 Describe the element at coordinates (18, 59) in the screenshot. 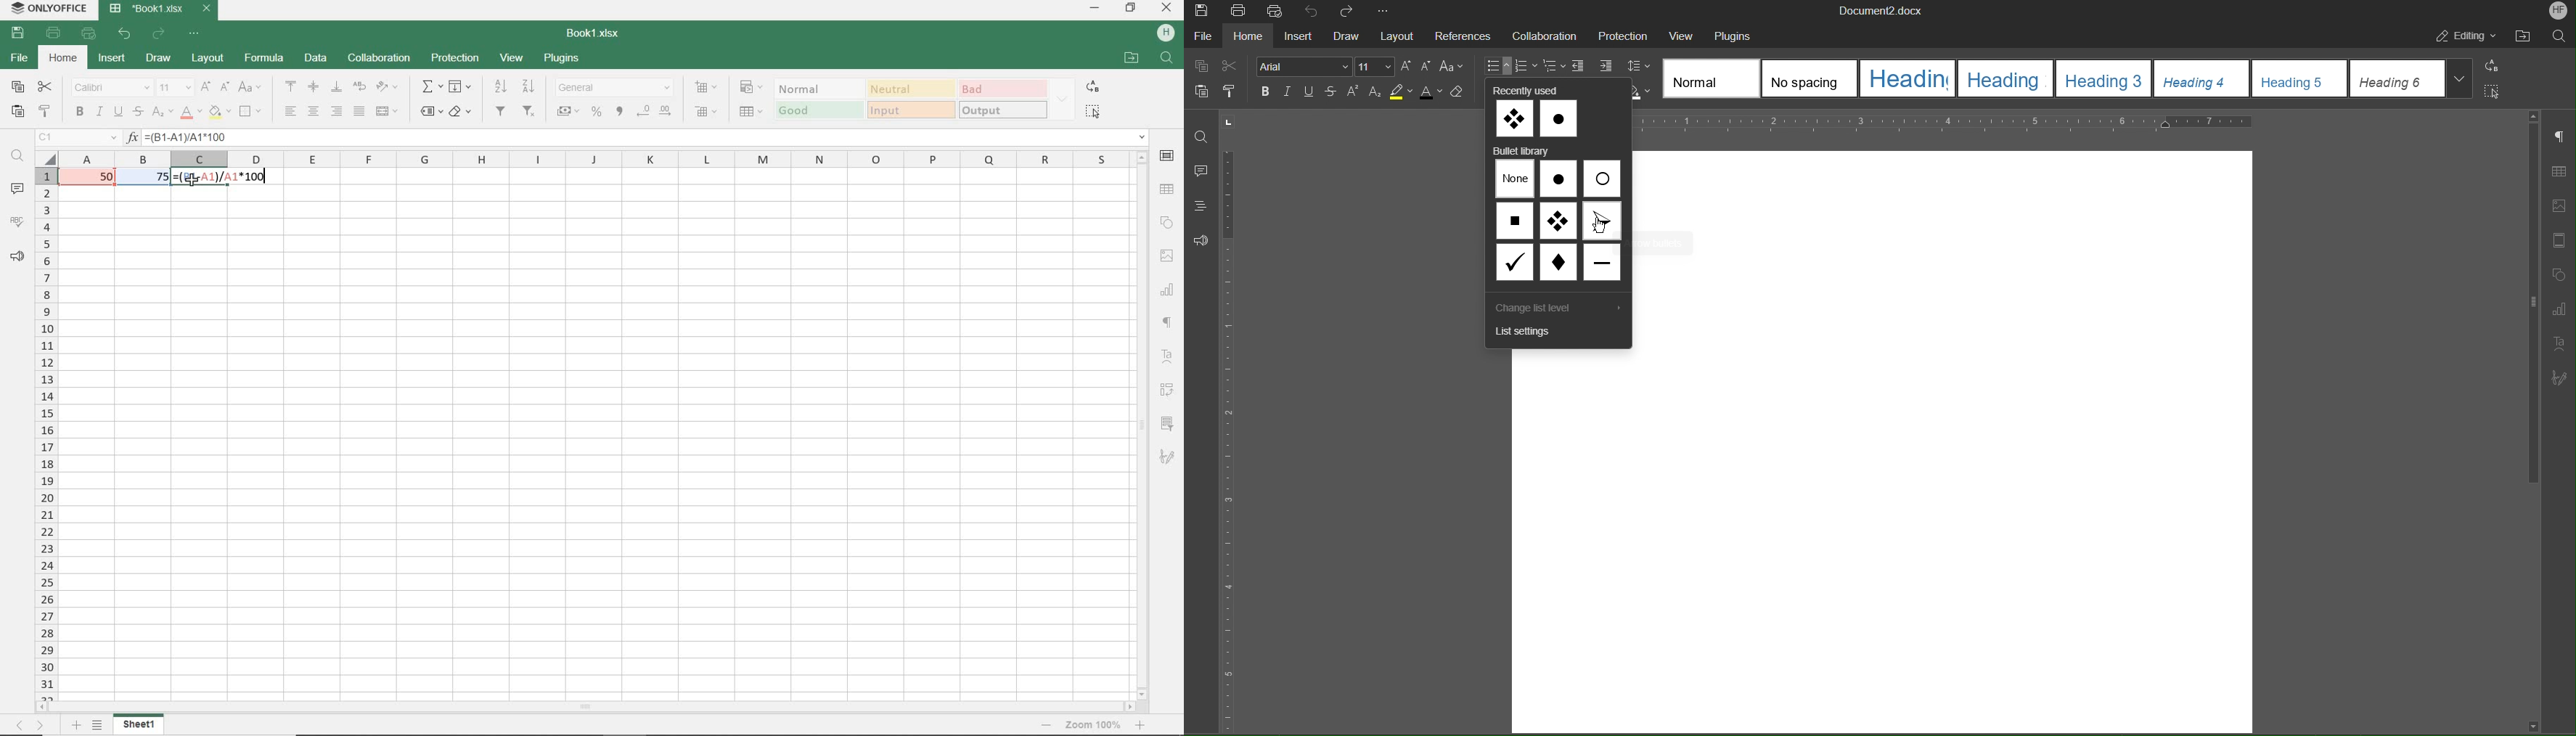

I see `file` at that location.